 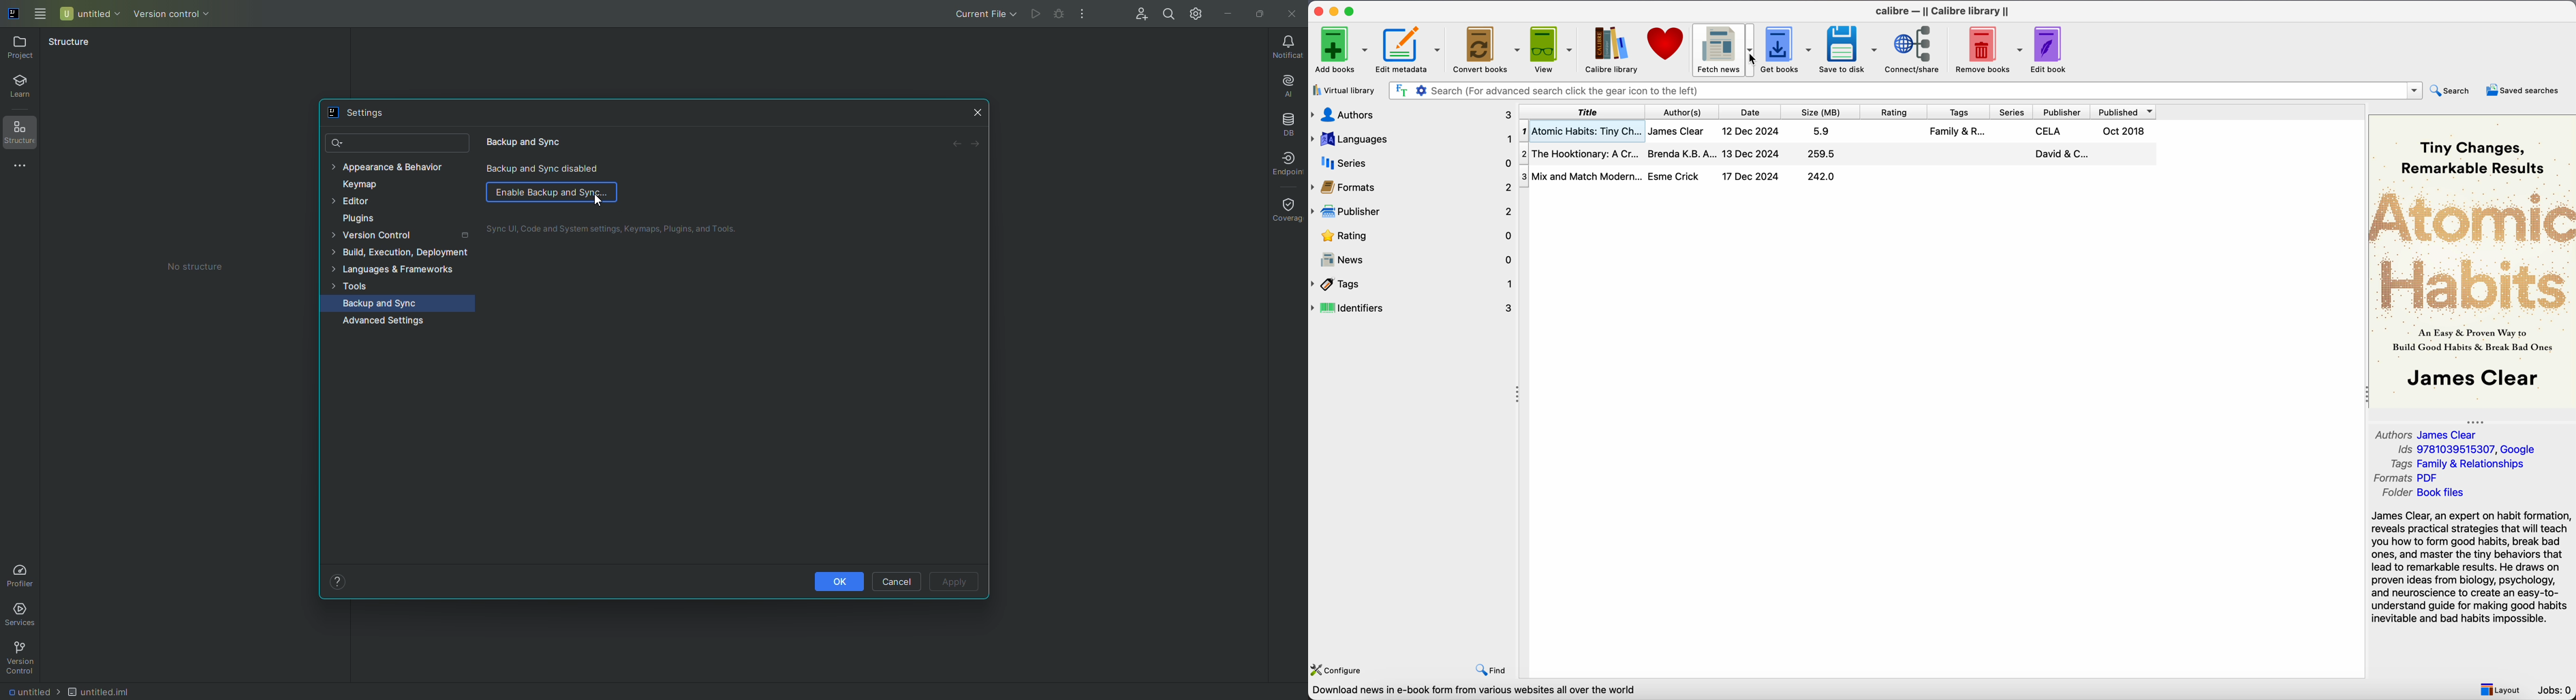 What do you see at coordinates (2050, 132) in the screenshot?
I see `CELA` at bounding box center [2050, 132].